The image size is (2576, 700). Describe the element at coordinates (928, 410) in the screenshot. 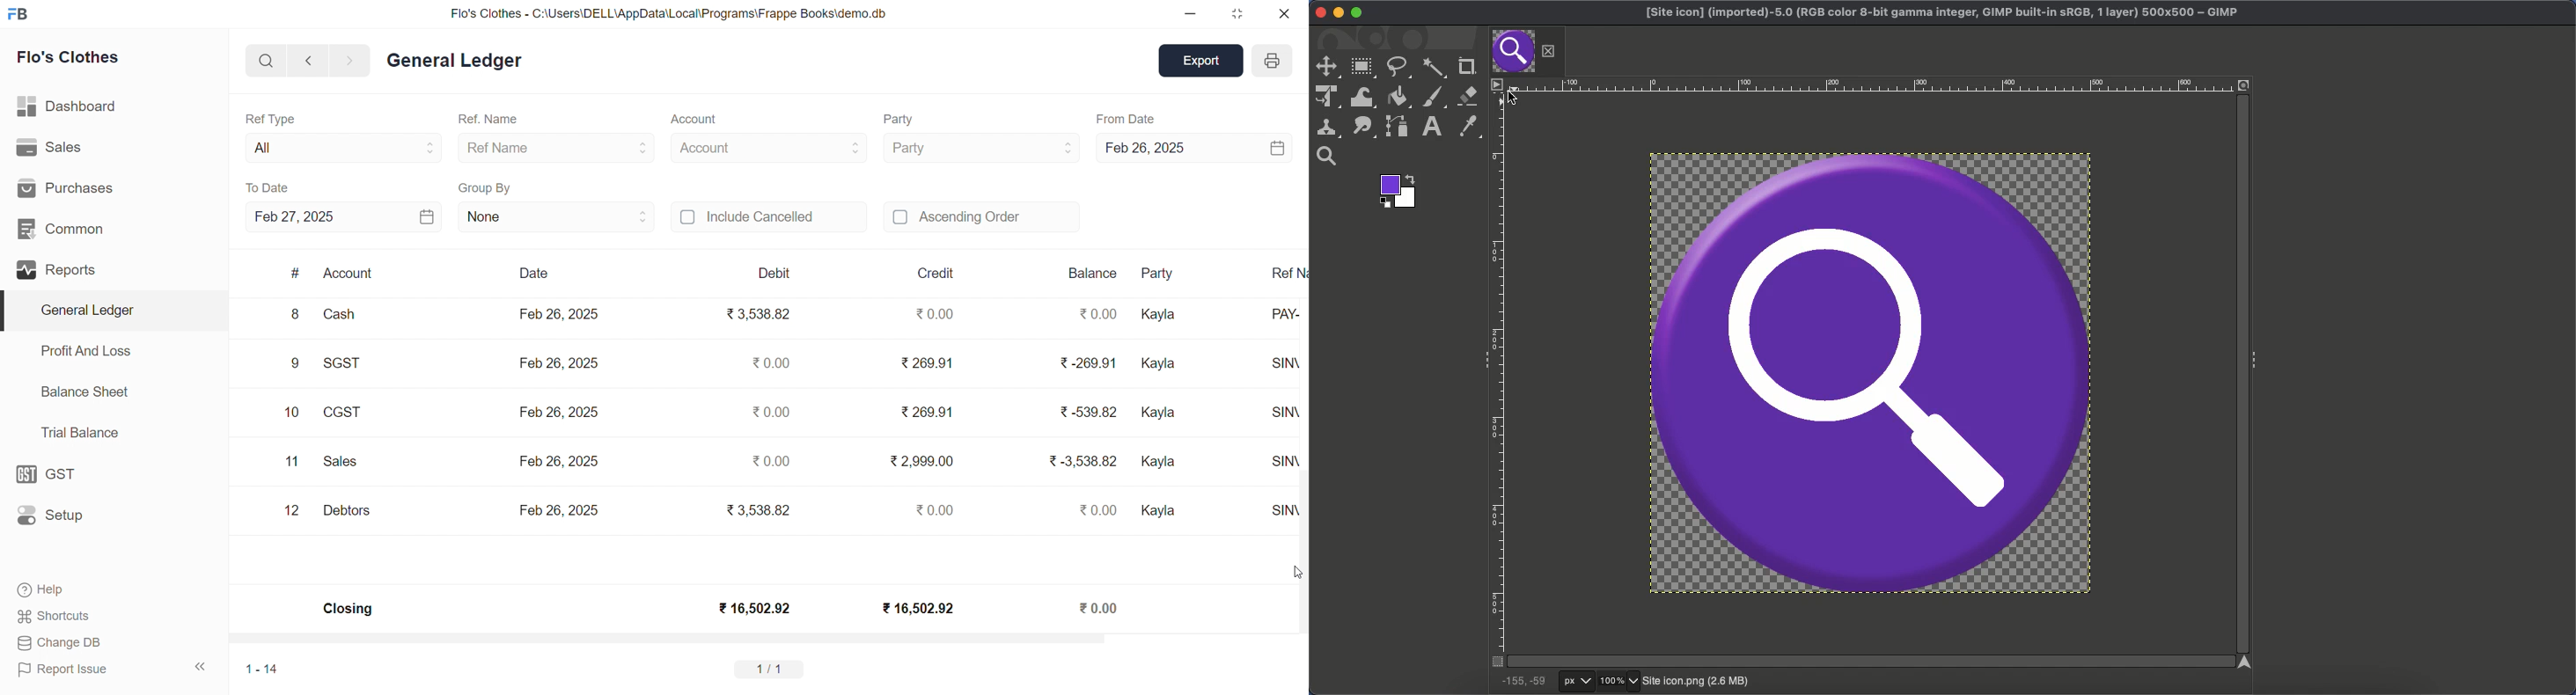

I see `₹269.91` at that location.